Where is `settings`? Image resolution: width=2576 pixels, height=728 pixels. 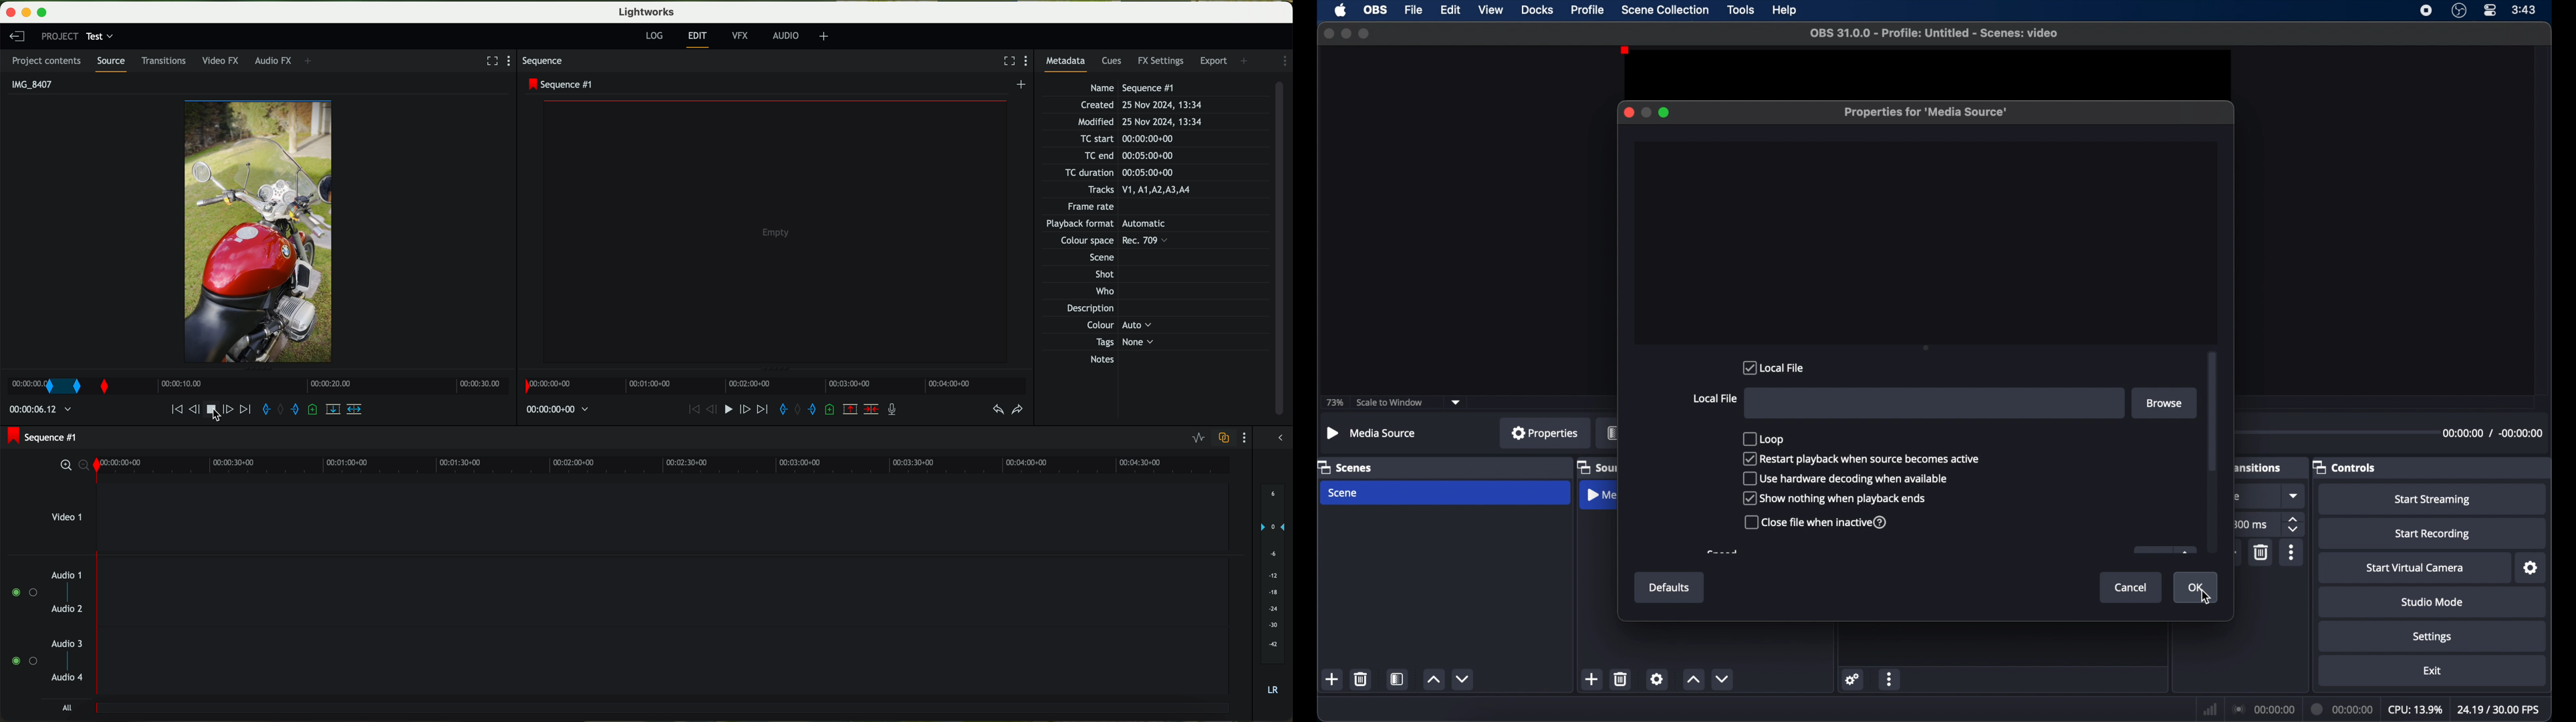 settings is located at coordinates (2433, 638).